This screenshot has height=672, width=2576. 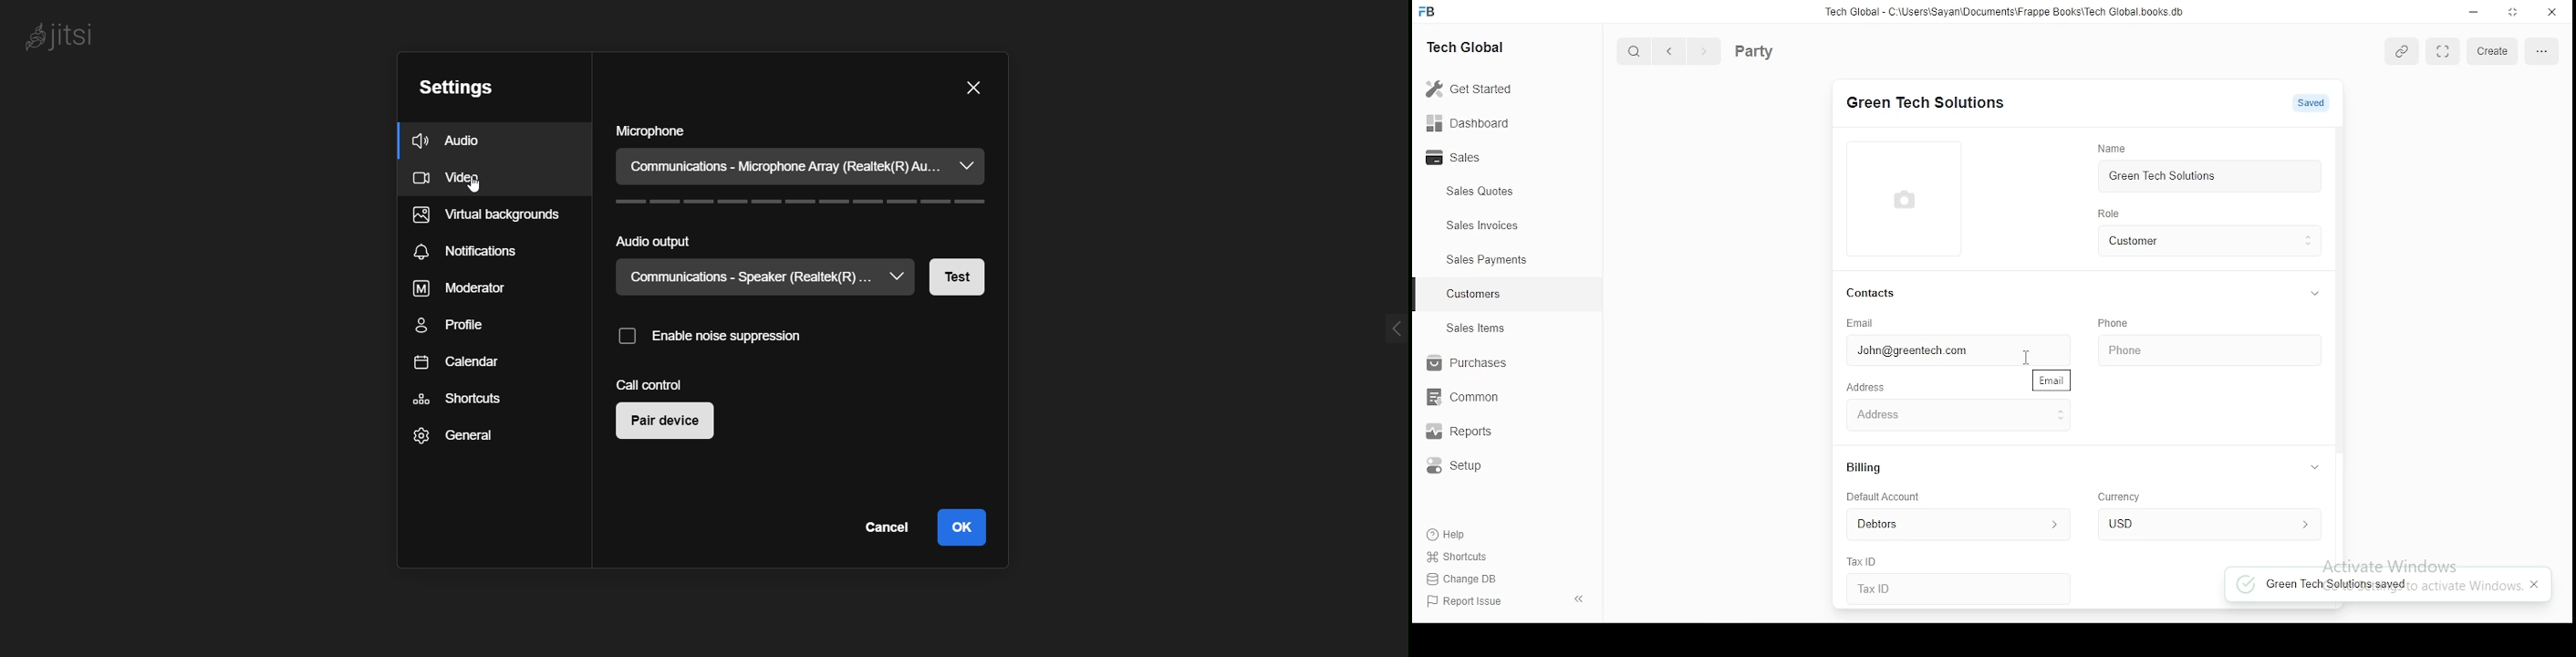 I want to click on shortcuts, so click(x=1456, y=558).